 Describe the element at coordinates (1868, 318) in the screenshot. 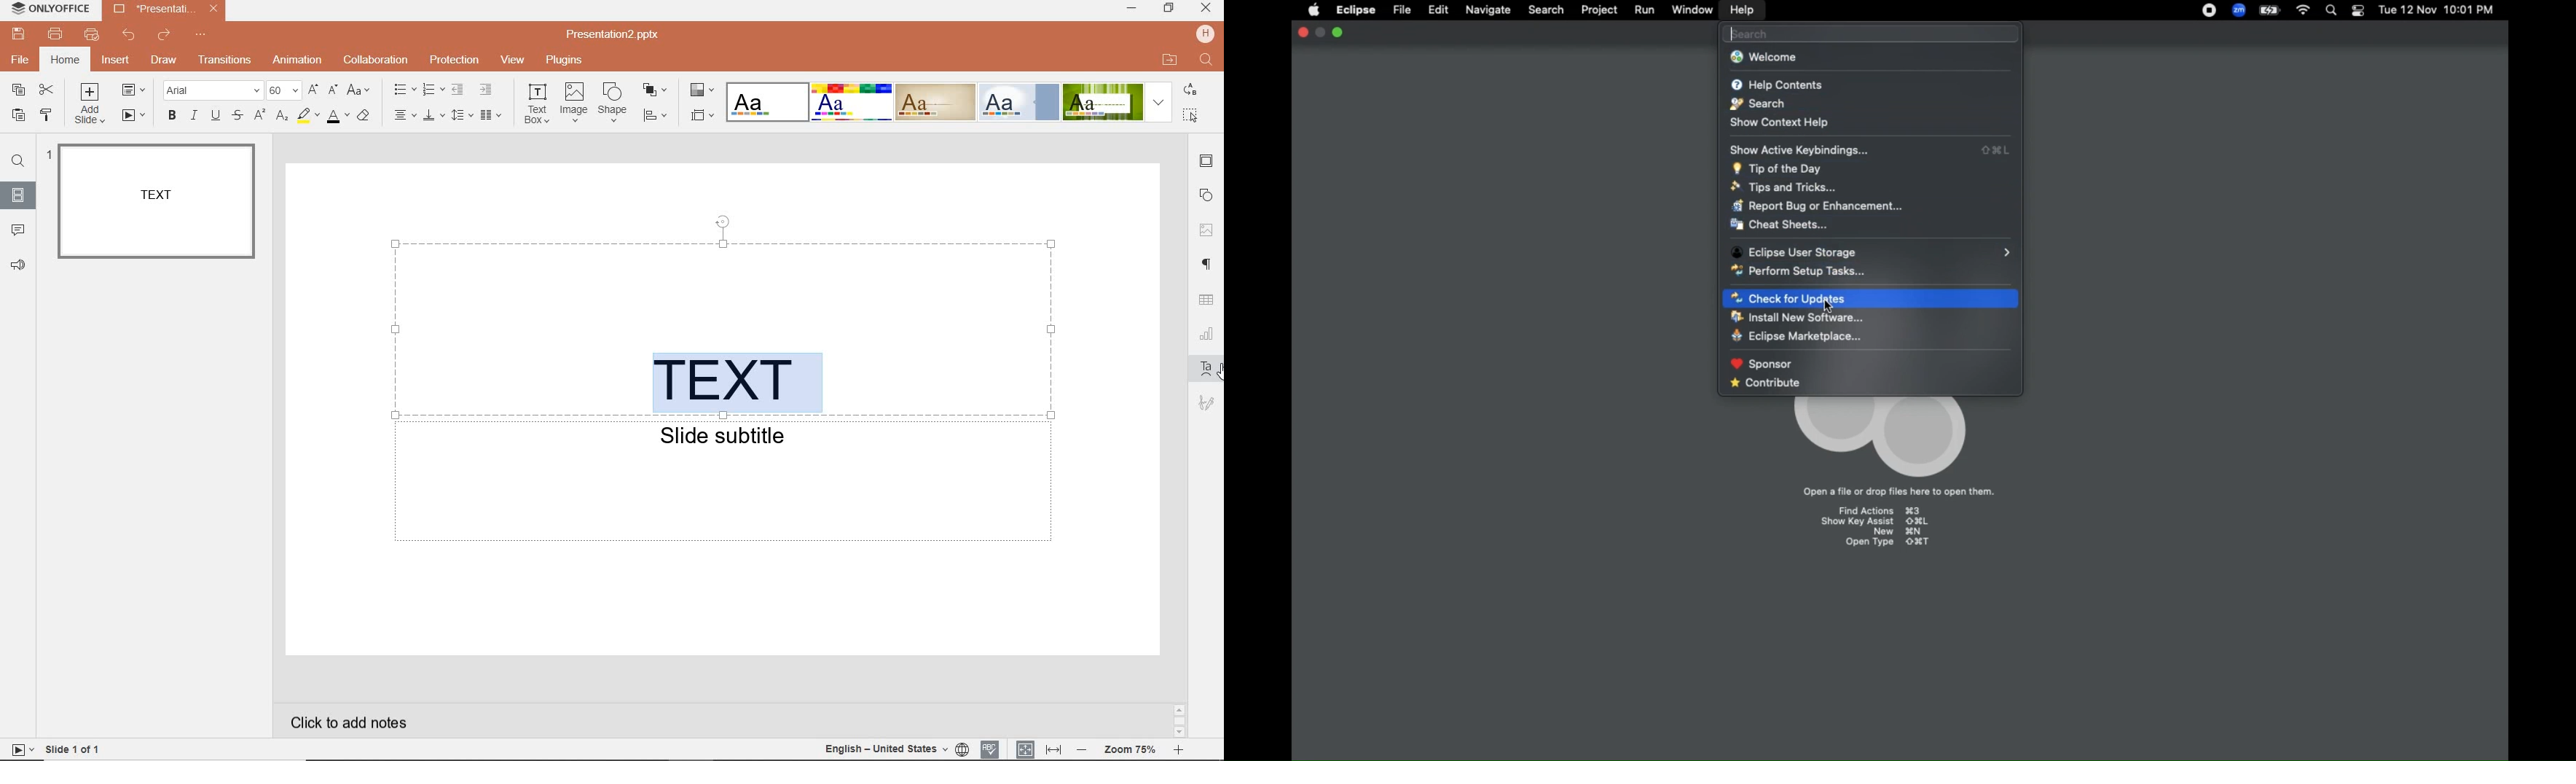

I see `Install New Software` at that location.